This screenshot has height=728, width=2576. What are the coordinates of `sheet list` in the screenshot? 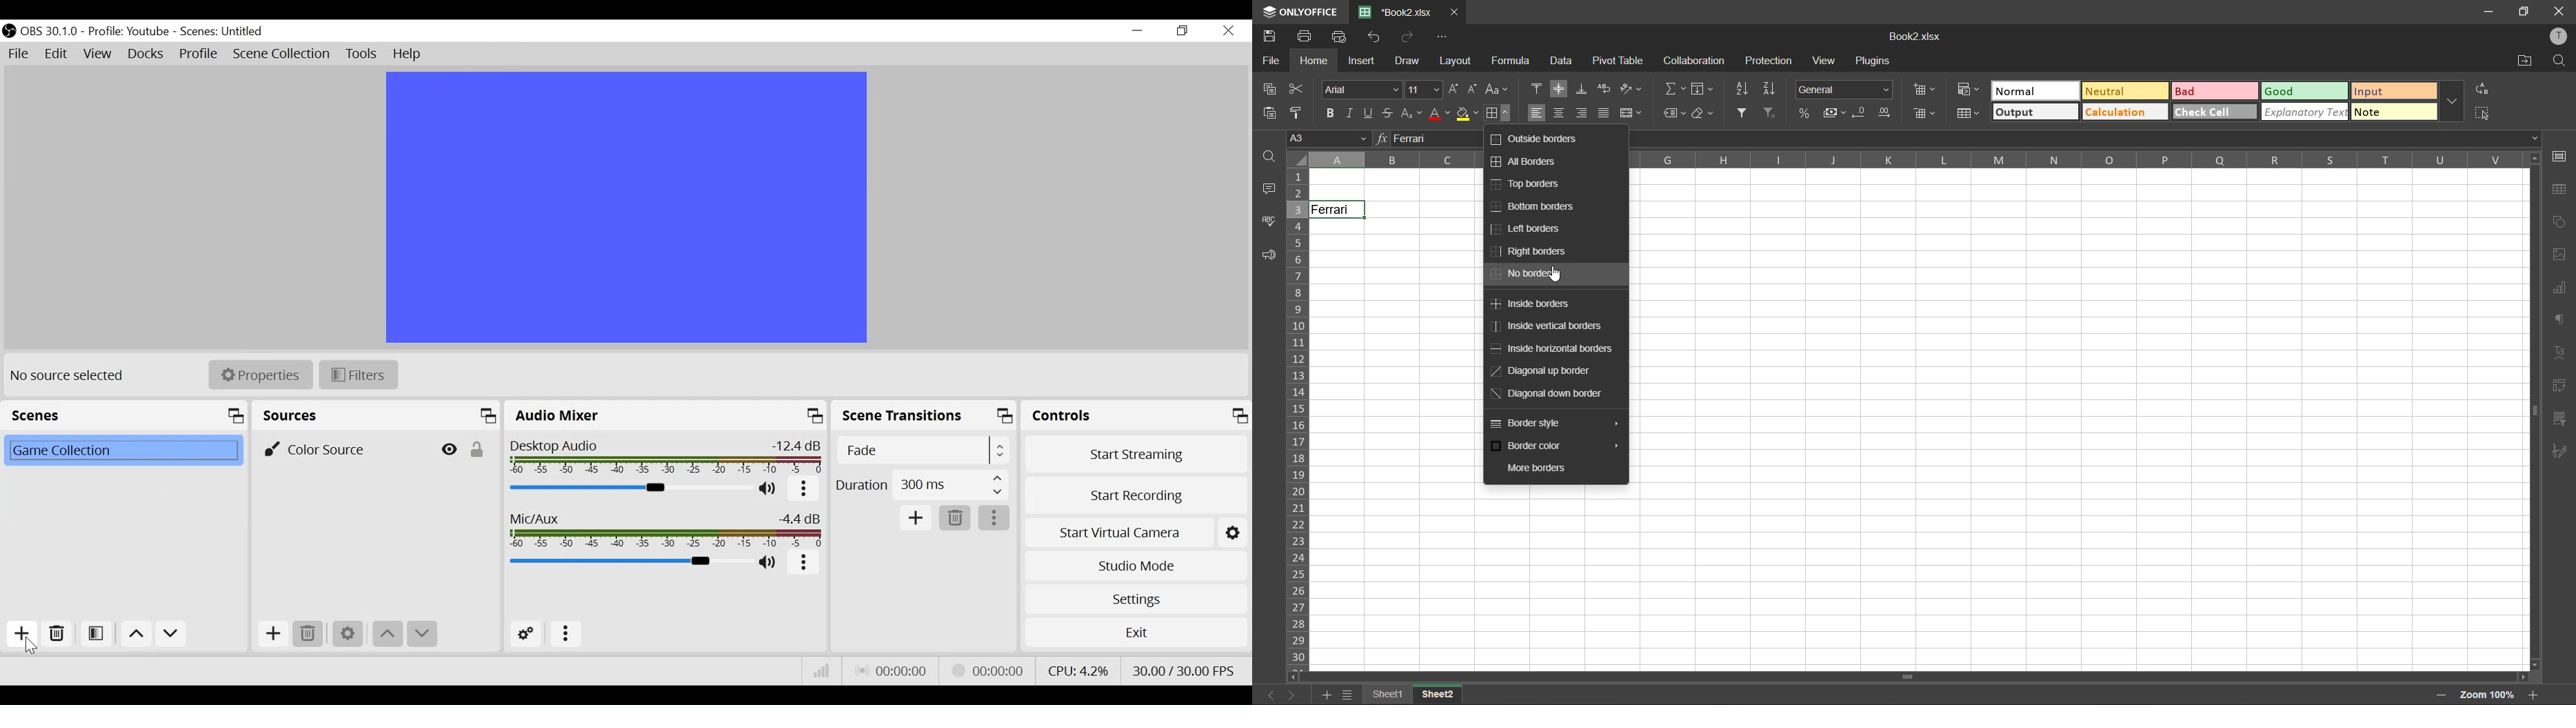 It's located at (1347, 695).